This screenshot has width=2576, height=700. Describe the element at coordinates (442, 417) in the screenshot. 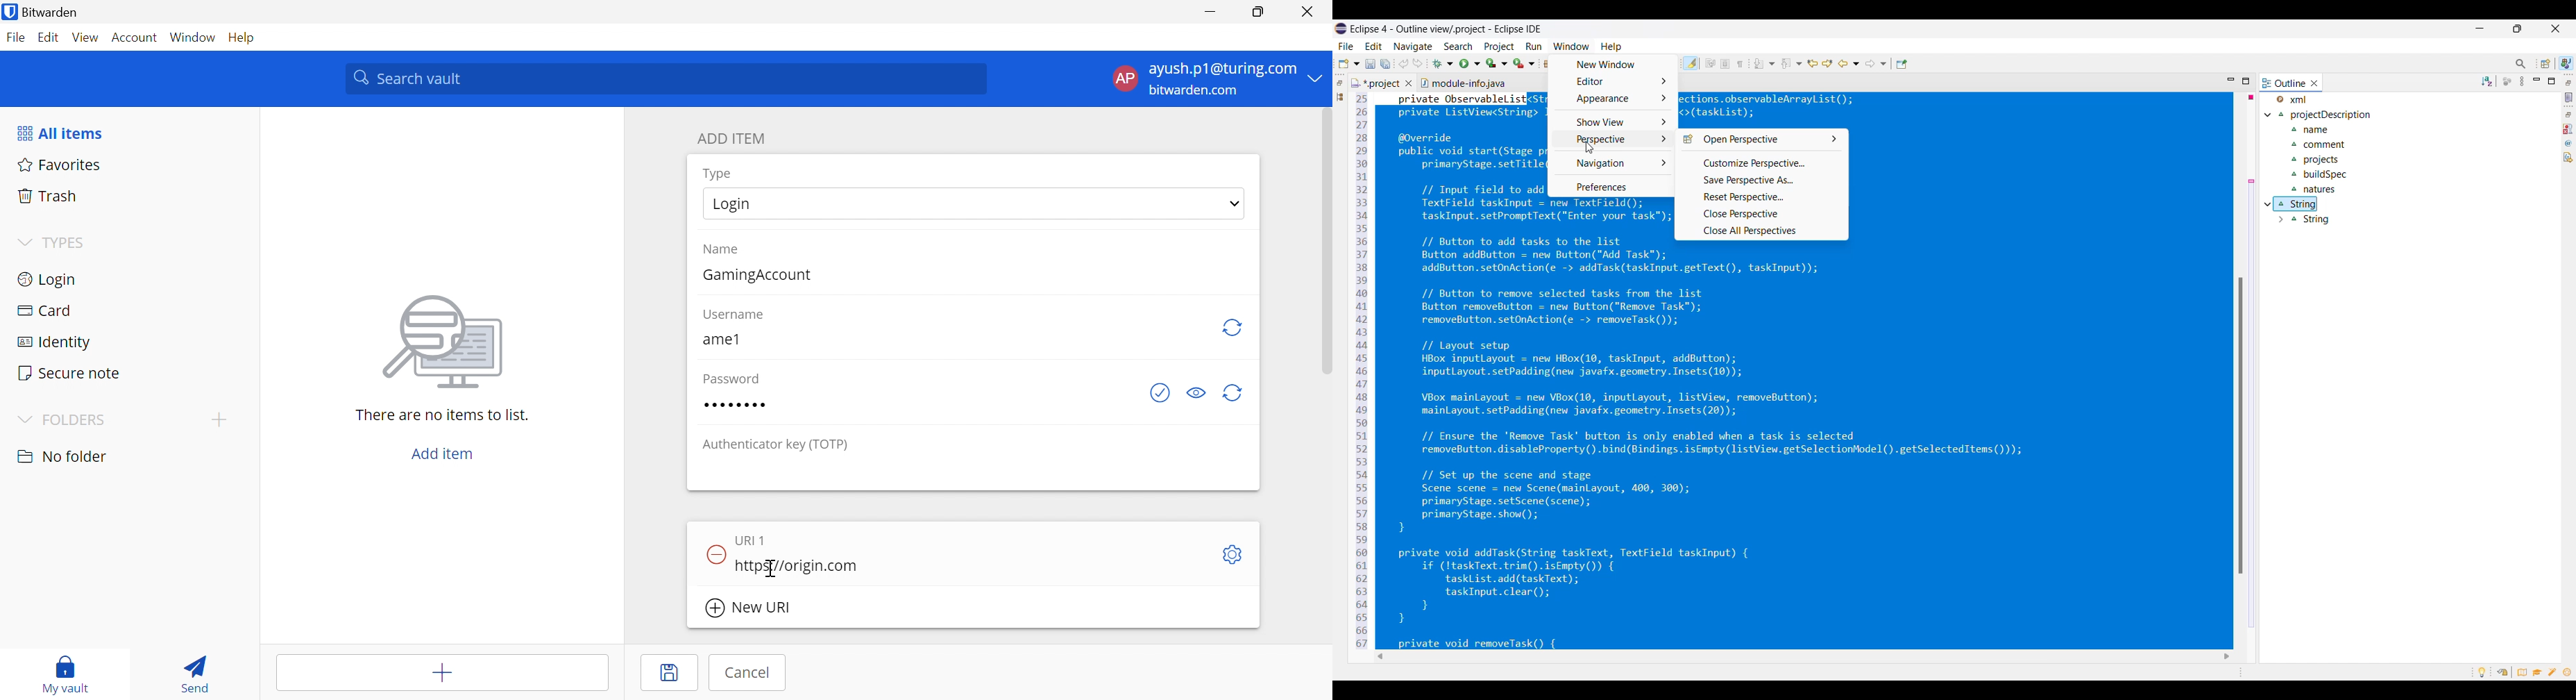

I see `There are no items to list.` at that location.